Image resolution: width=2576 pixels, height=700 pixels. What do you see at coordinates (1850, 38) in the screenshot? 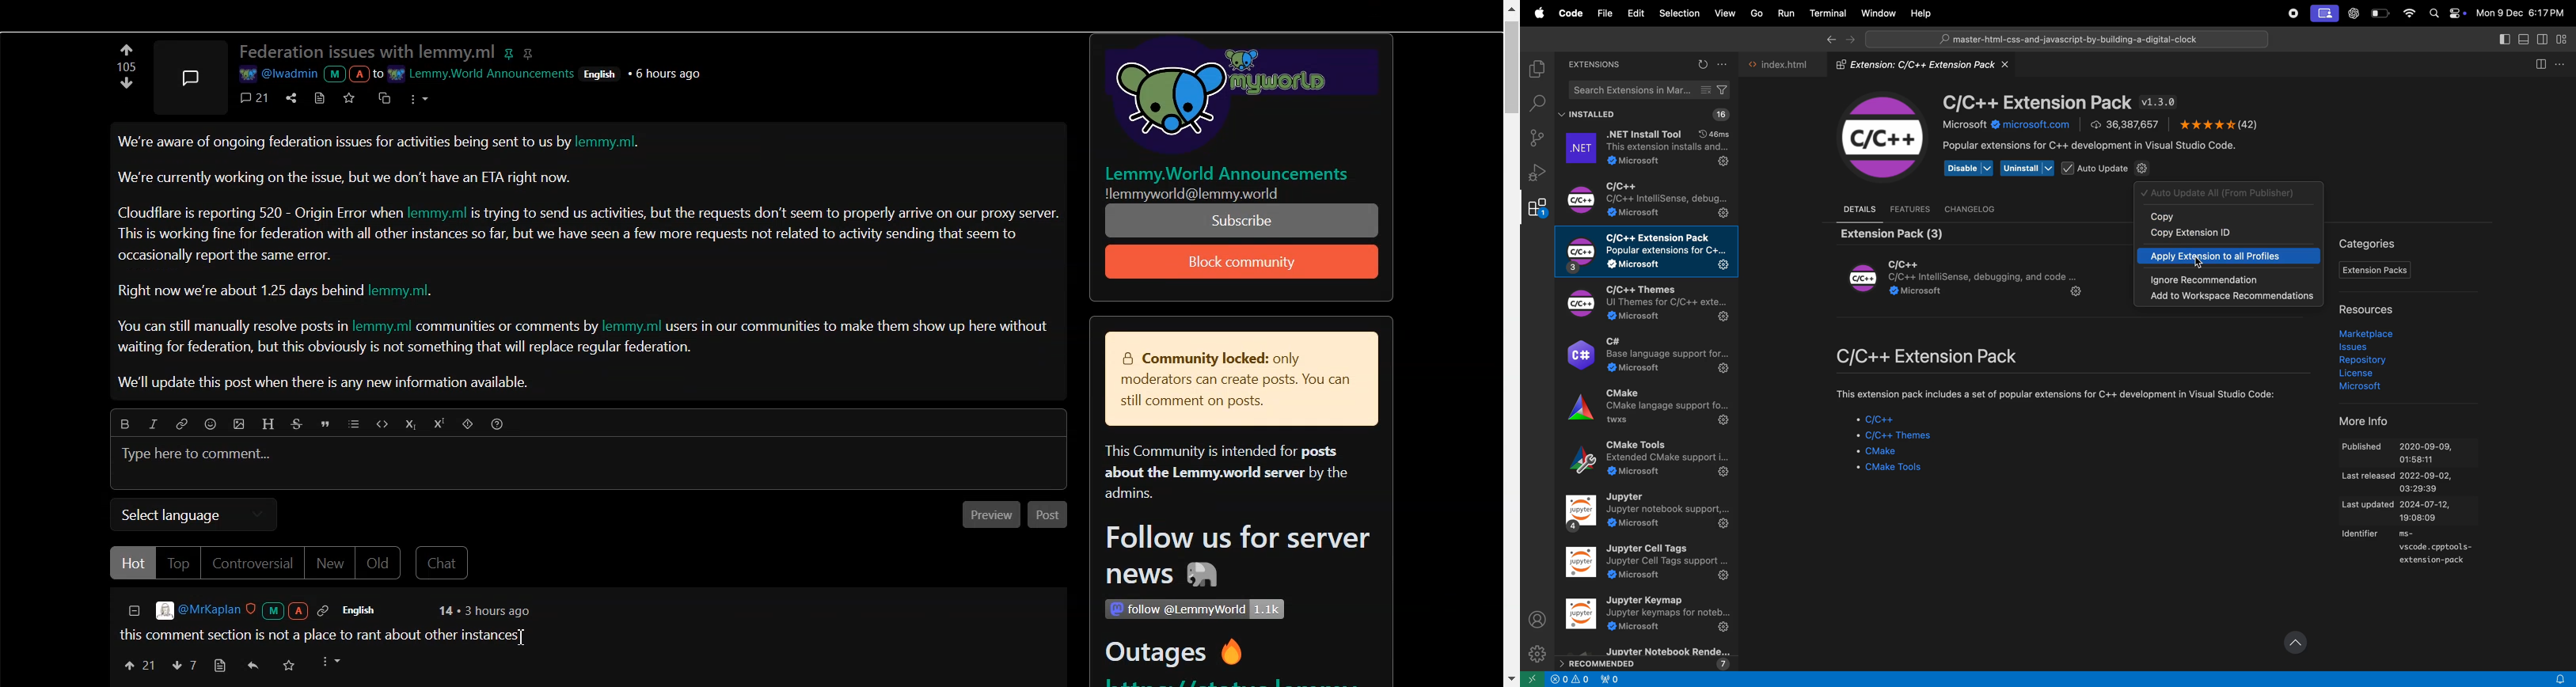
I see `forward` at bounding box center [1850, 38].